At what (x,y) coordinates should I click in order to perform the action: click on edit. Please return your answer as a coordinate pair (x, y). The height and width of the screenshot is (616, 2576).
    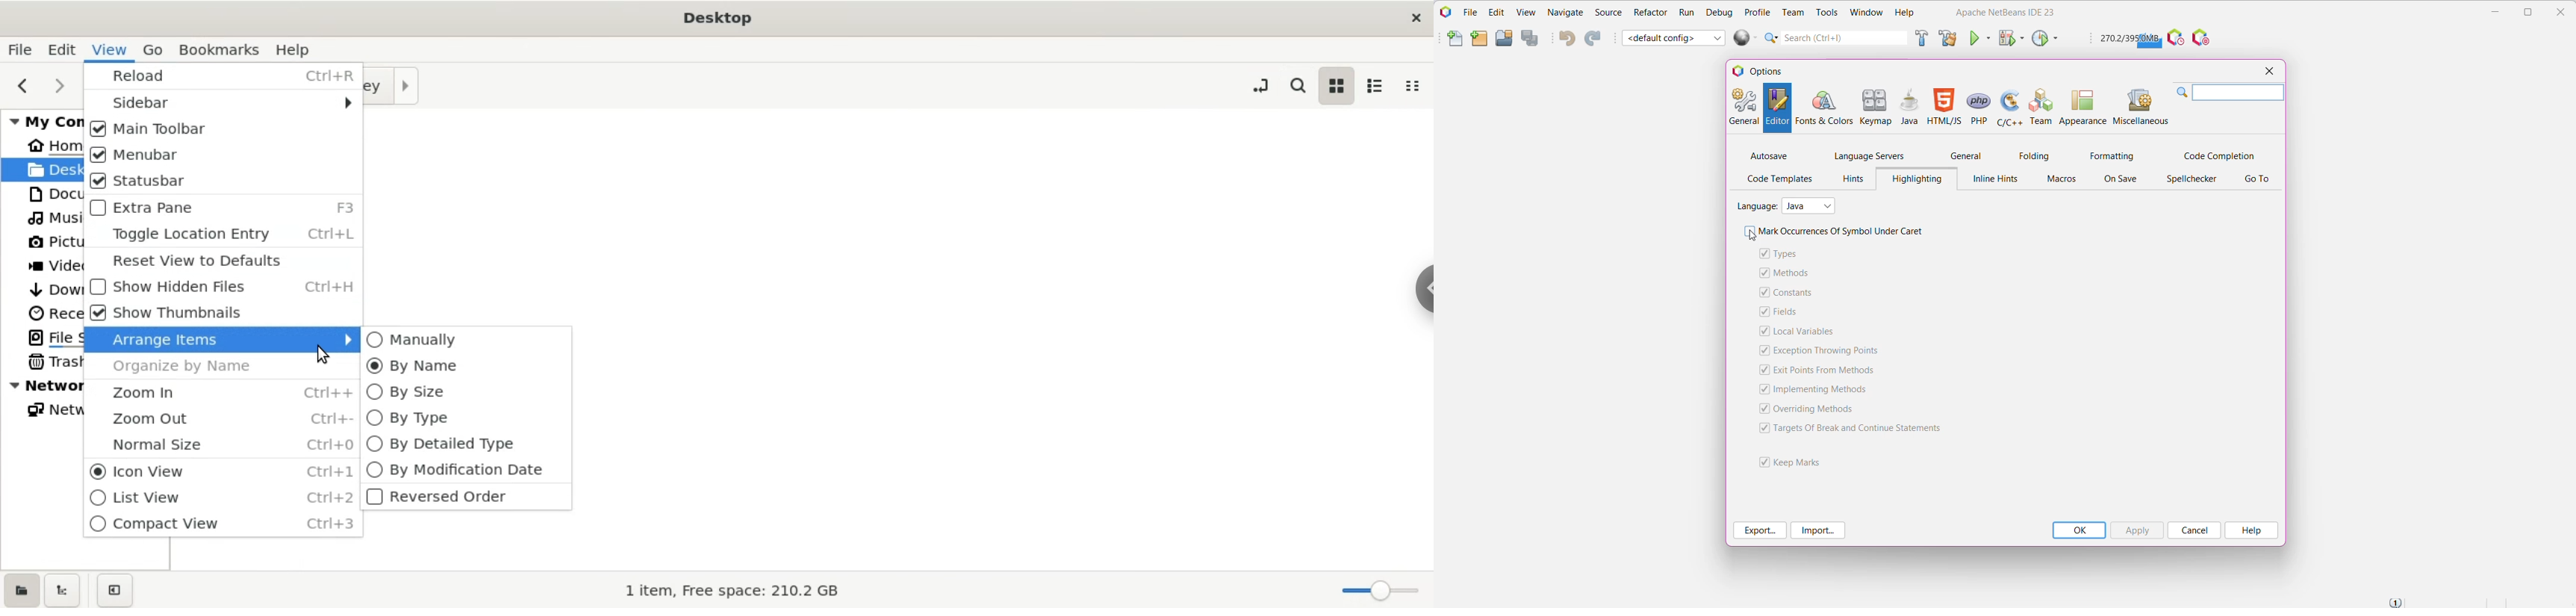
    Looking at the image, I should click on (67, 50).